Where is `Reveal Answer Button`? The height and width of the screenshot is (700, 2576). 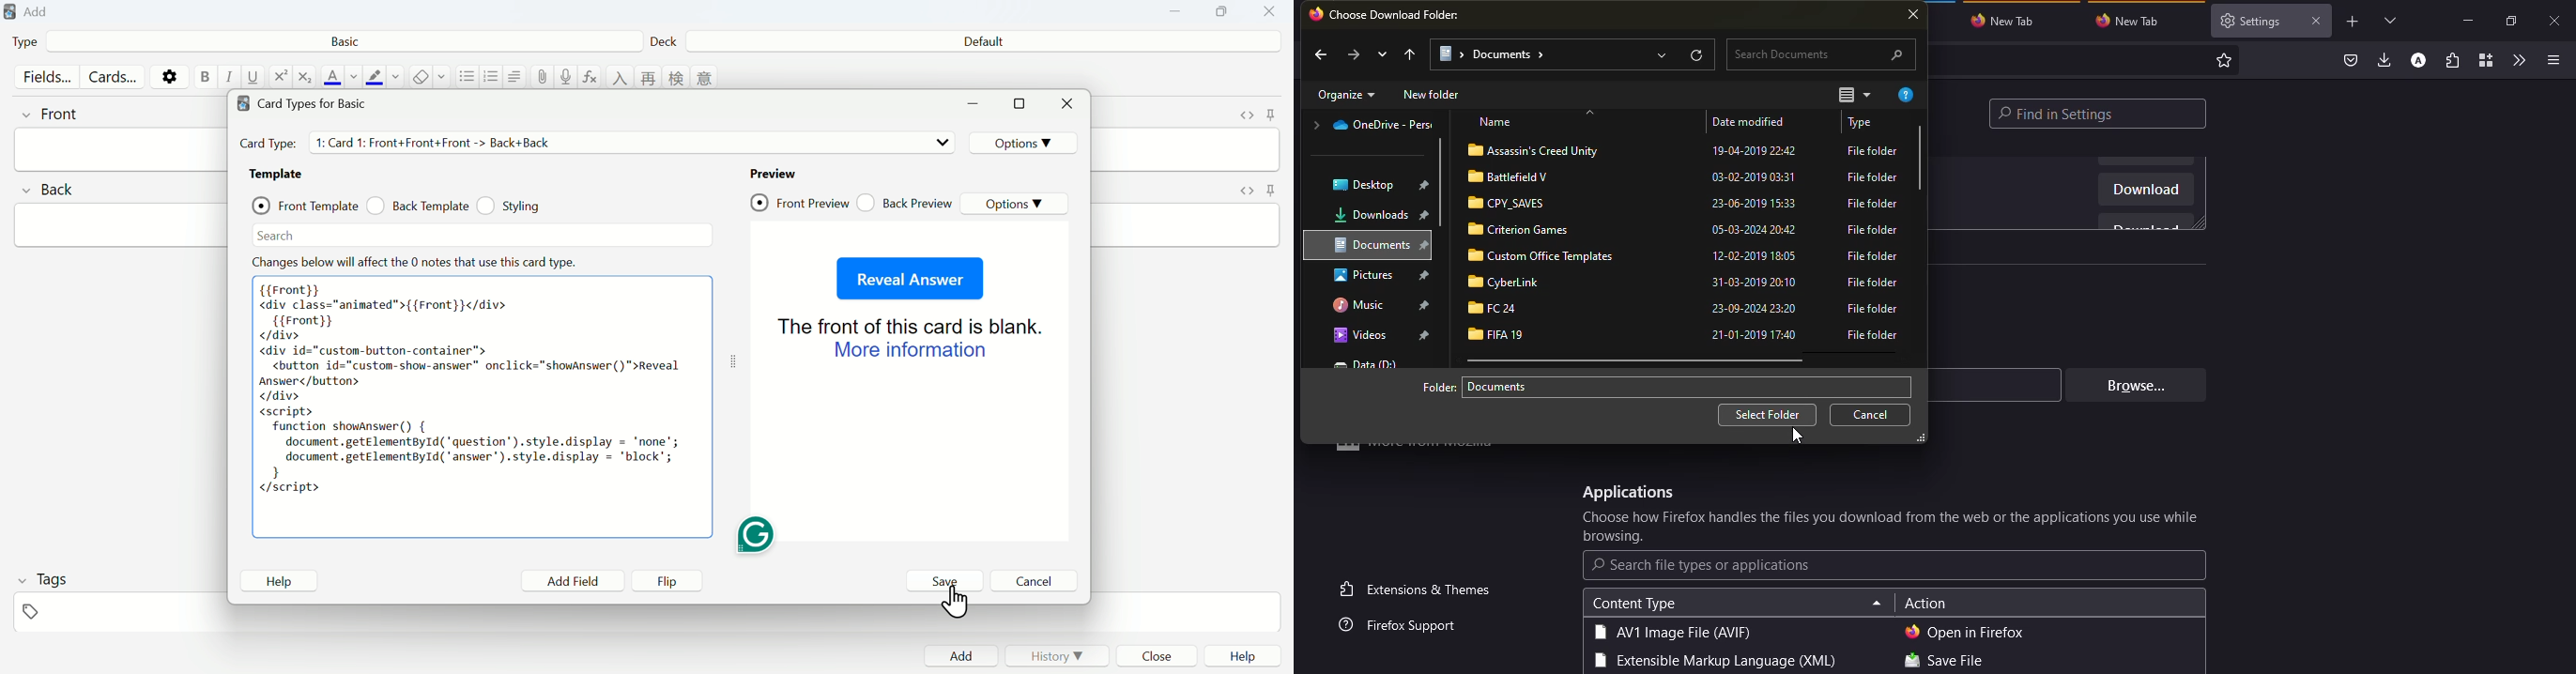
Reveal Answer Button is located at coordinates (909, 278).